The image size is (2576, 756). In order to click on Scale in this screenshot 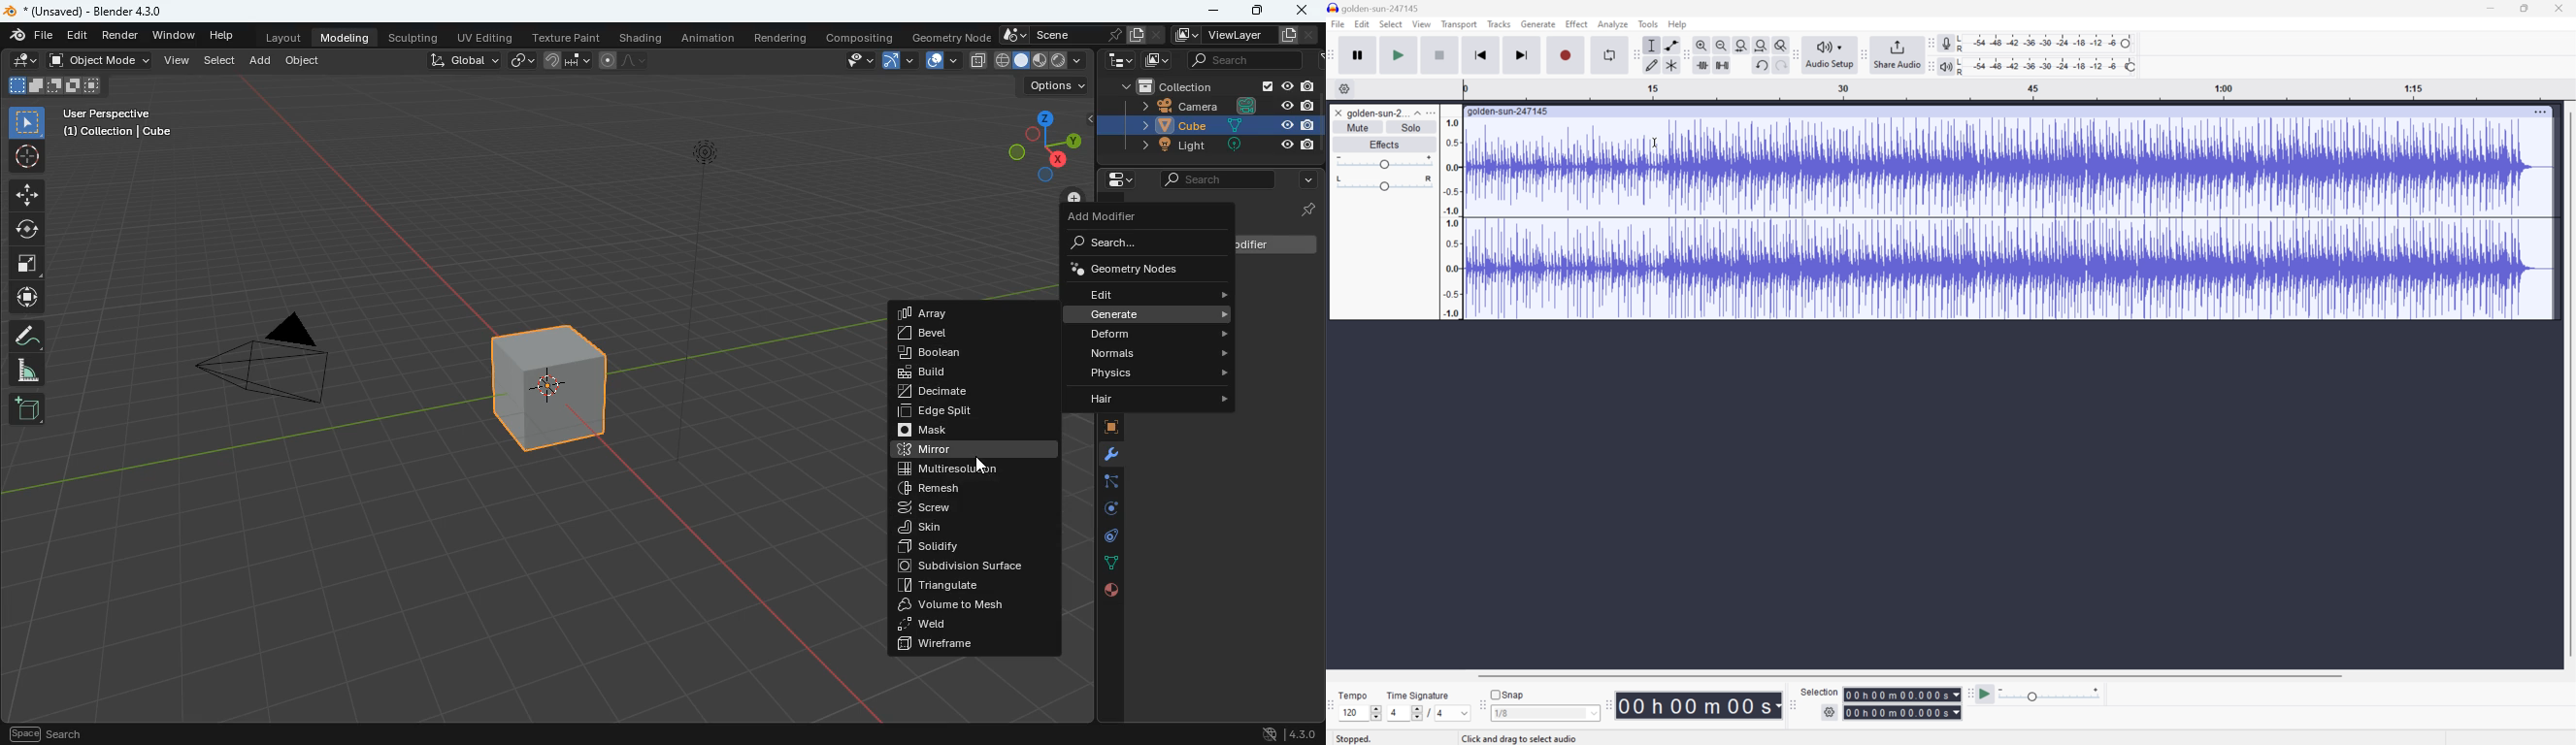, I will do `click(2019, 90)`.